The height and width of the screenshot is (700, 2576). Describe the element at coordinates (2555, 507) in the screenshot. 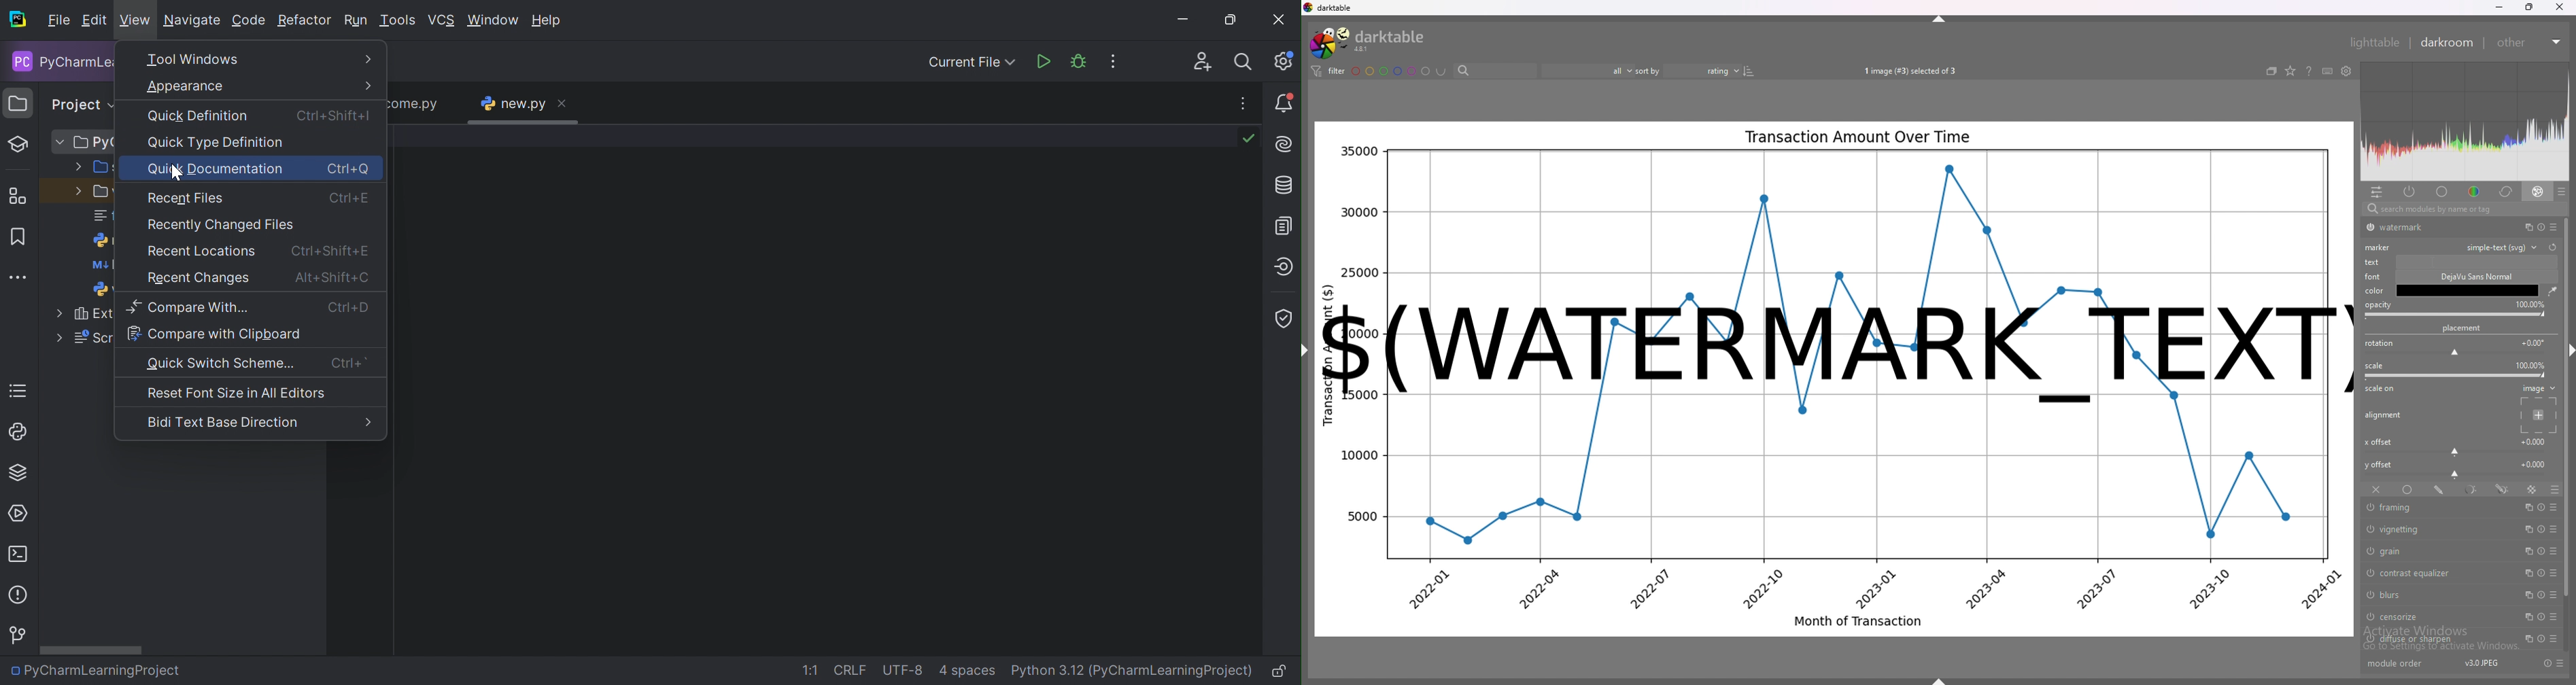

I see `presets` at that location.